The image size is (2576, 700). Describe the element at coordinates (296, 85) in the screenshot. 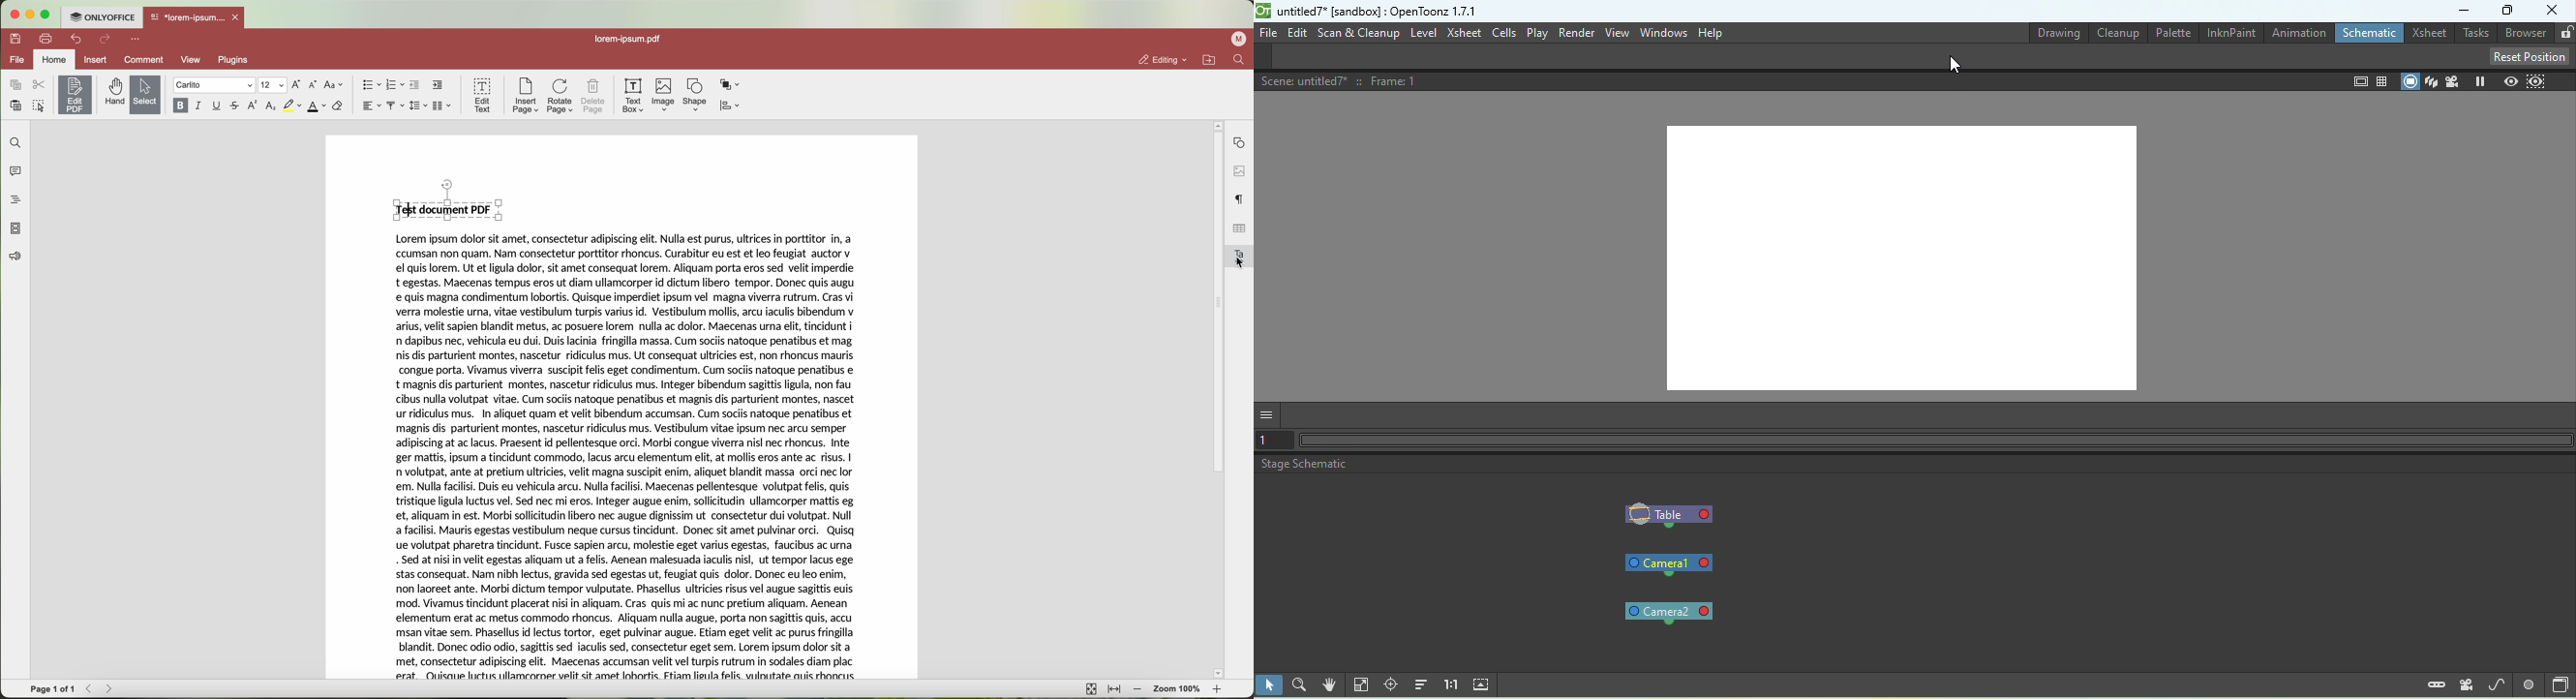

I see `increment font size` at that location.